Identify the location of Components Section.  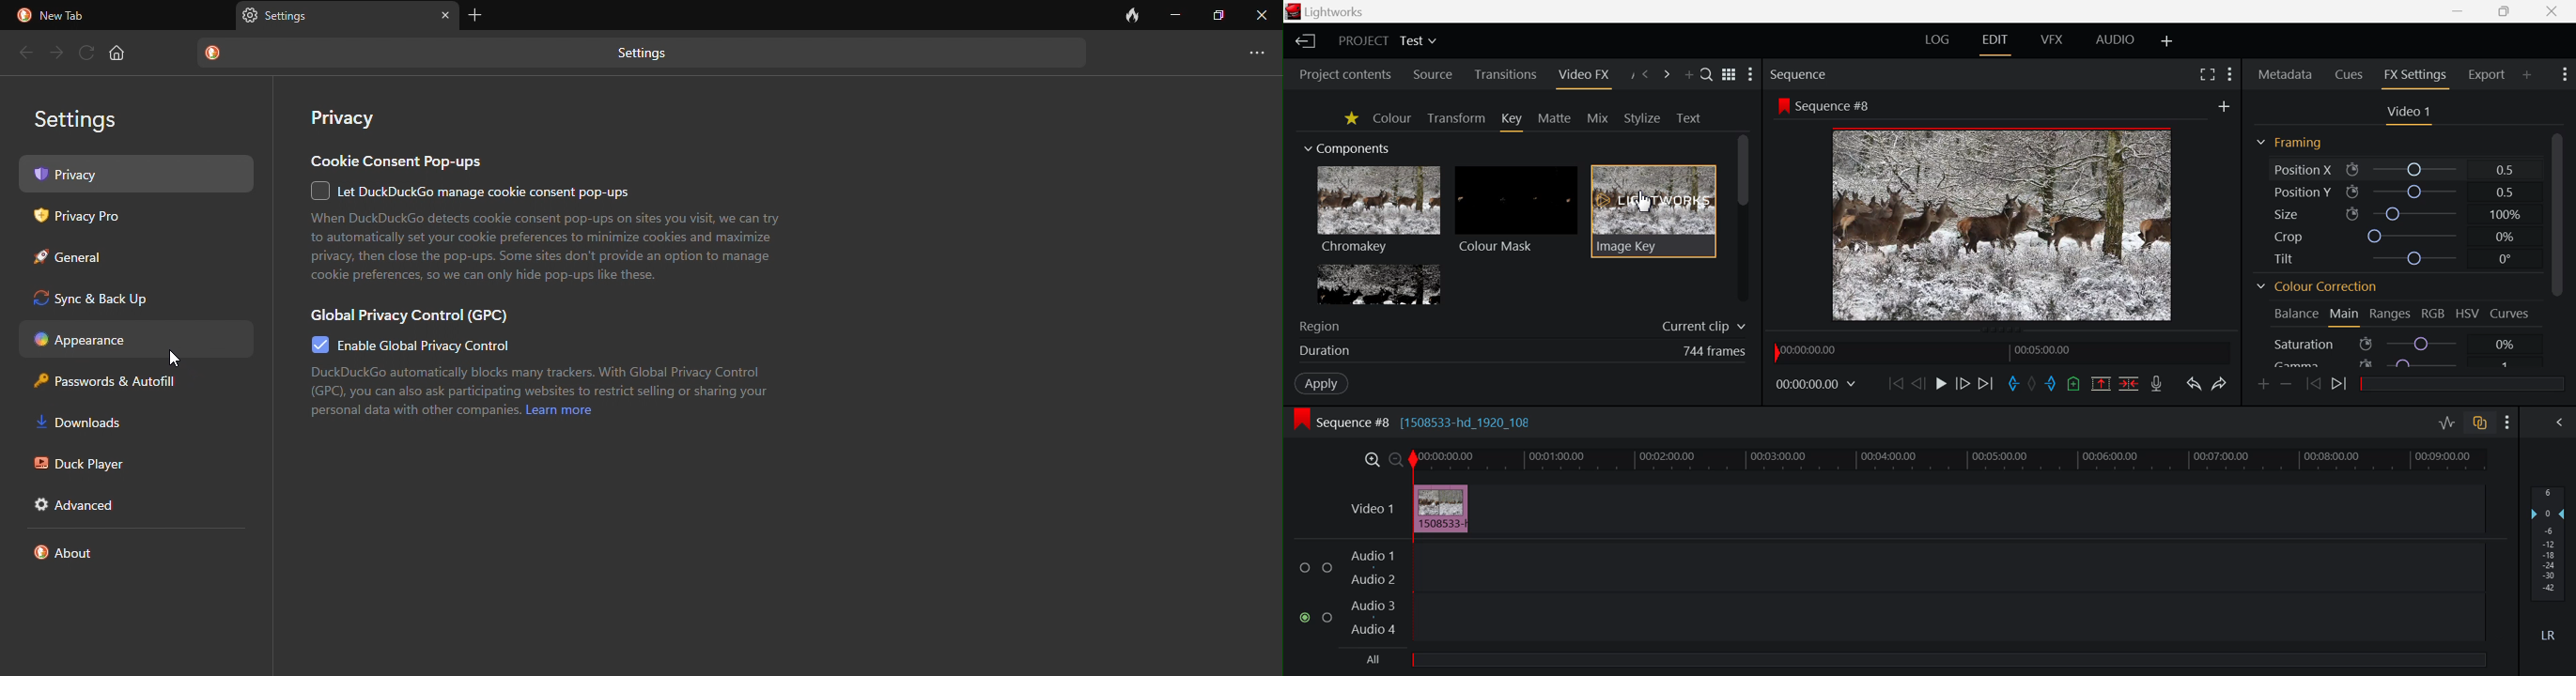
(1353, 146).